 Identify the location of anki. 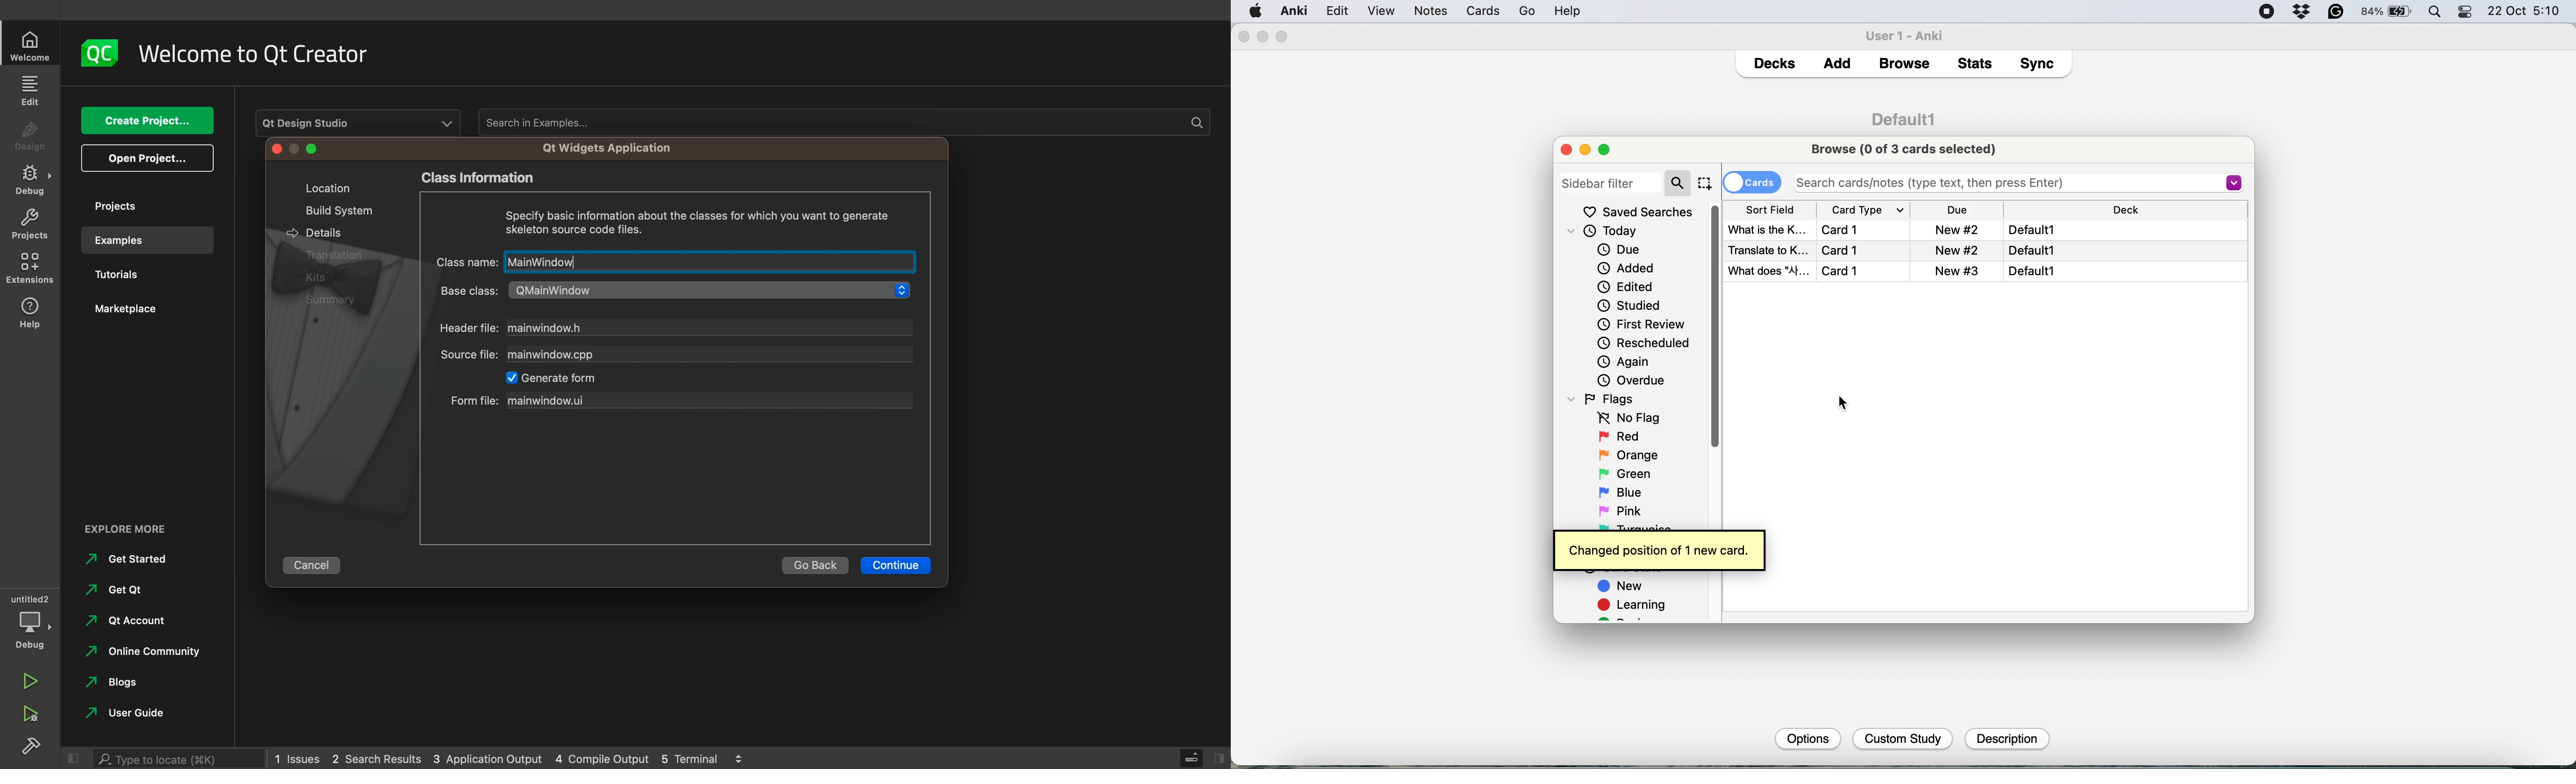
(1296, 10).